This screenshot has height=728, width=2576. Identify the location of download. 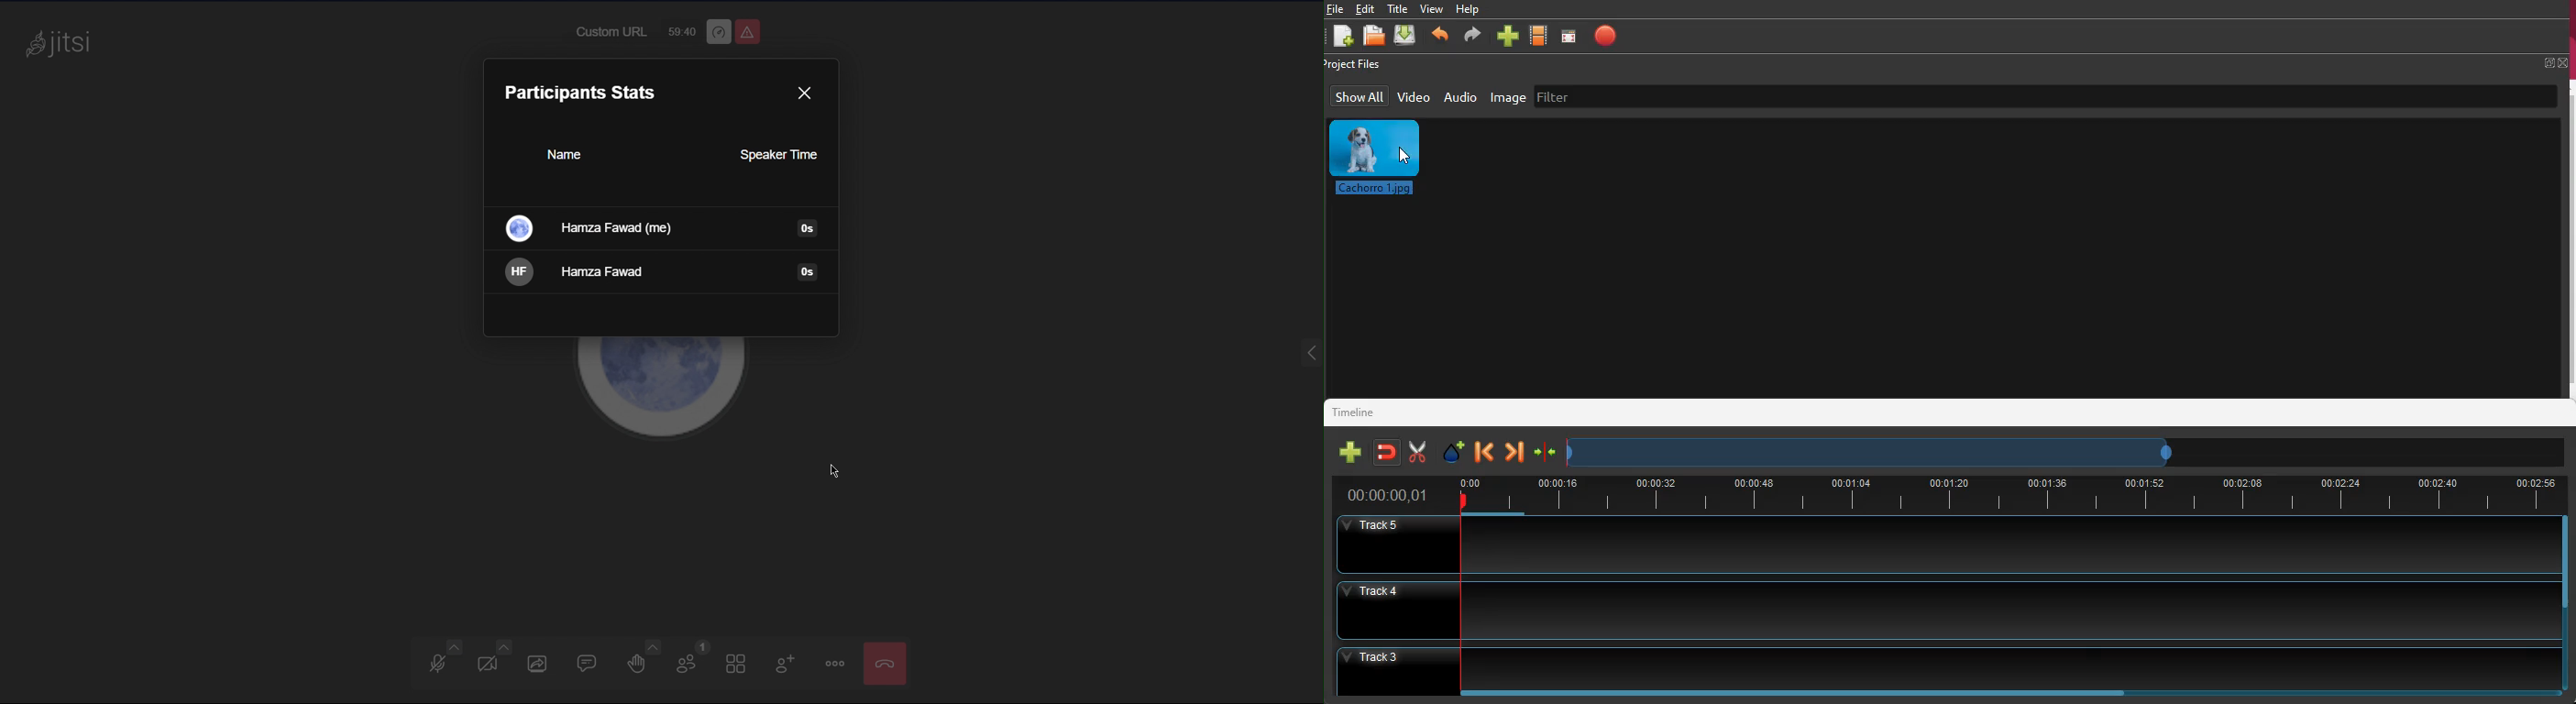
(1406, 34).